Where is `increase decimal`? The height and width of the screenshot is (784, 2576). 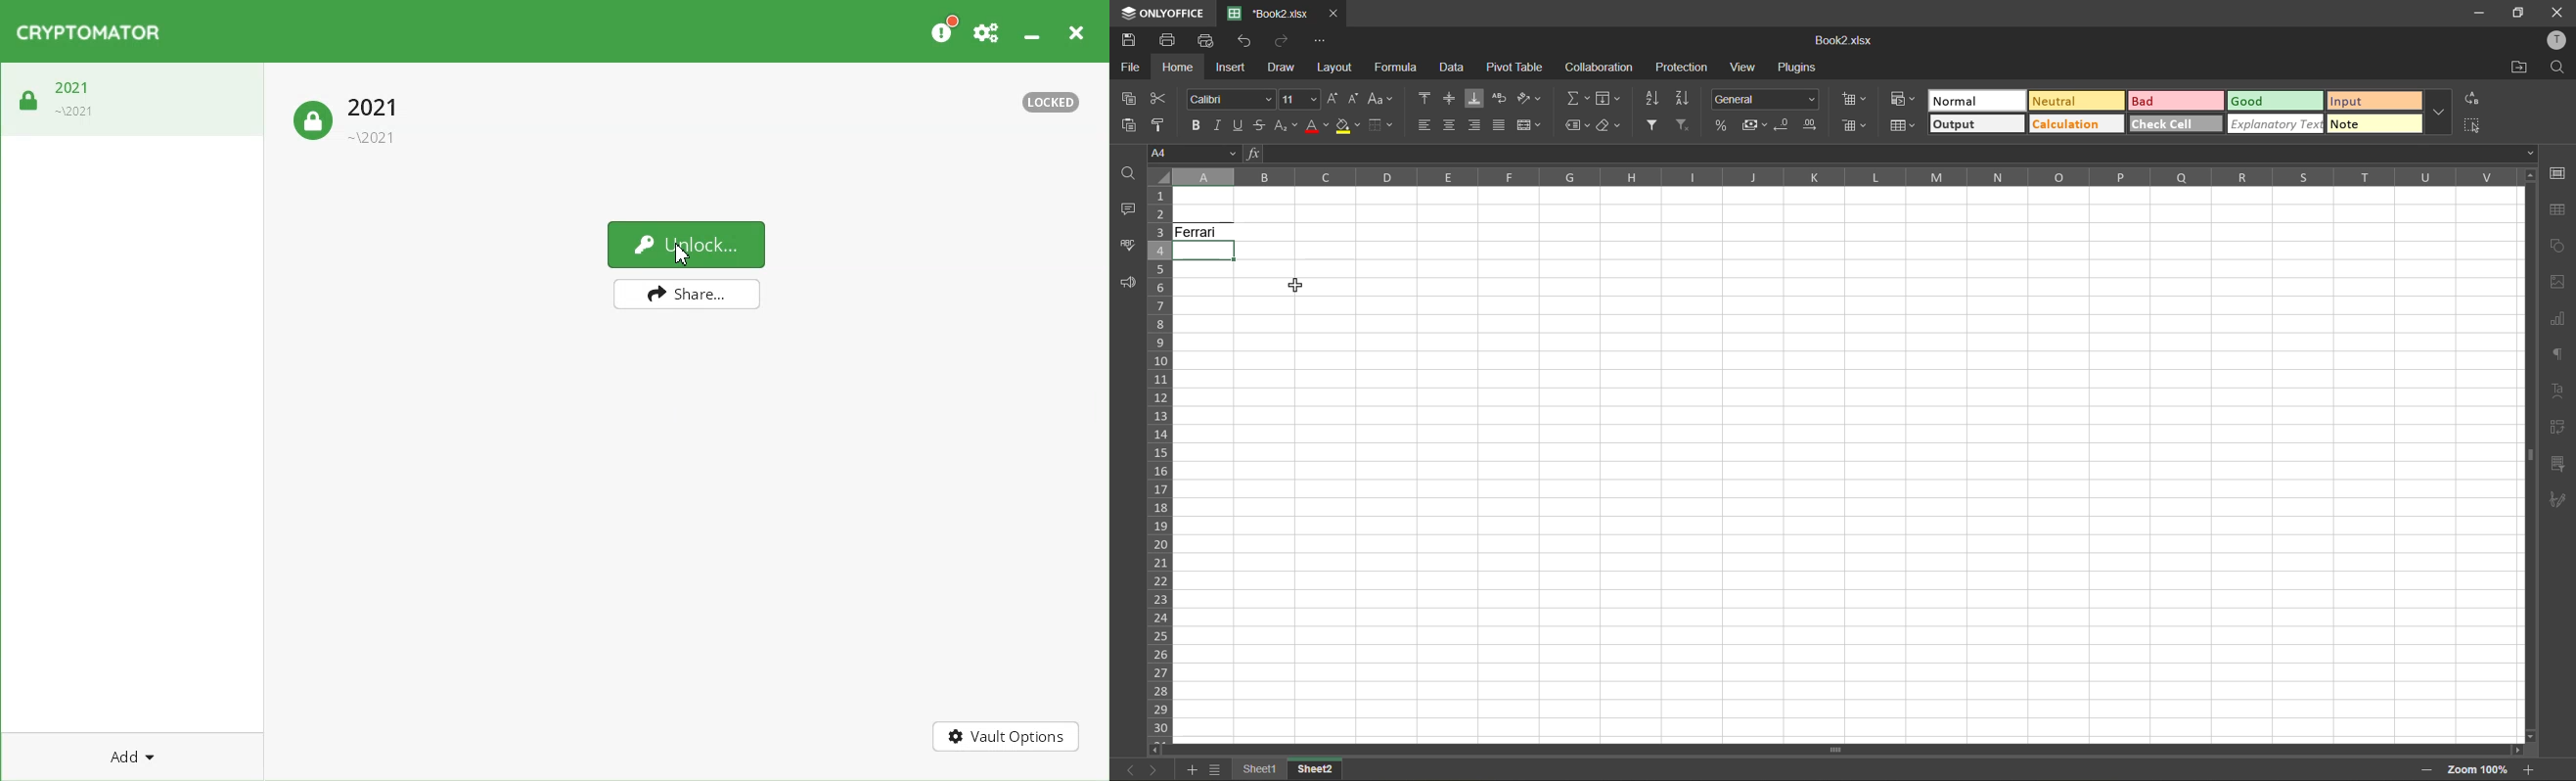
increase decimal is located at coordinates (1808, 125).